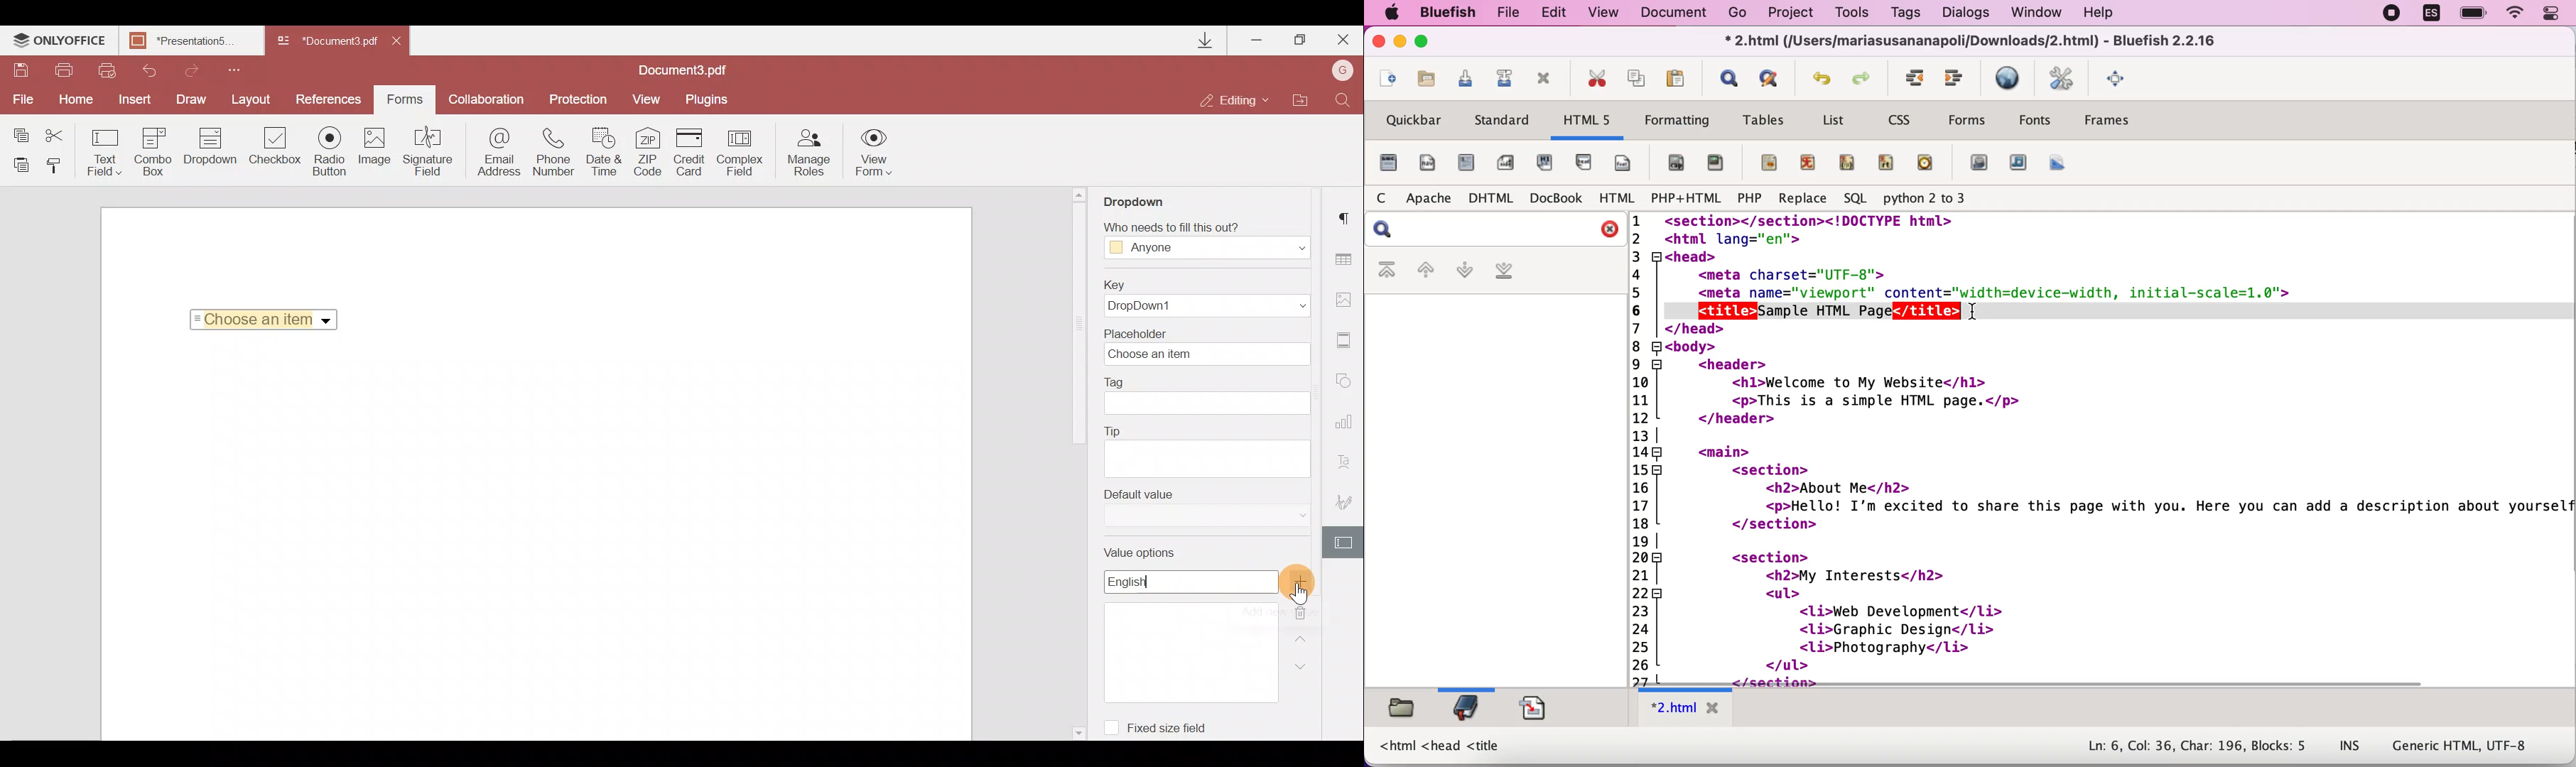  Describe the element at coordinates (556, 153) in the screenshot. I see `Phone number` at that location.